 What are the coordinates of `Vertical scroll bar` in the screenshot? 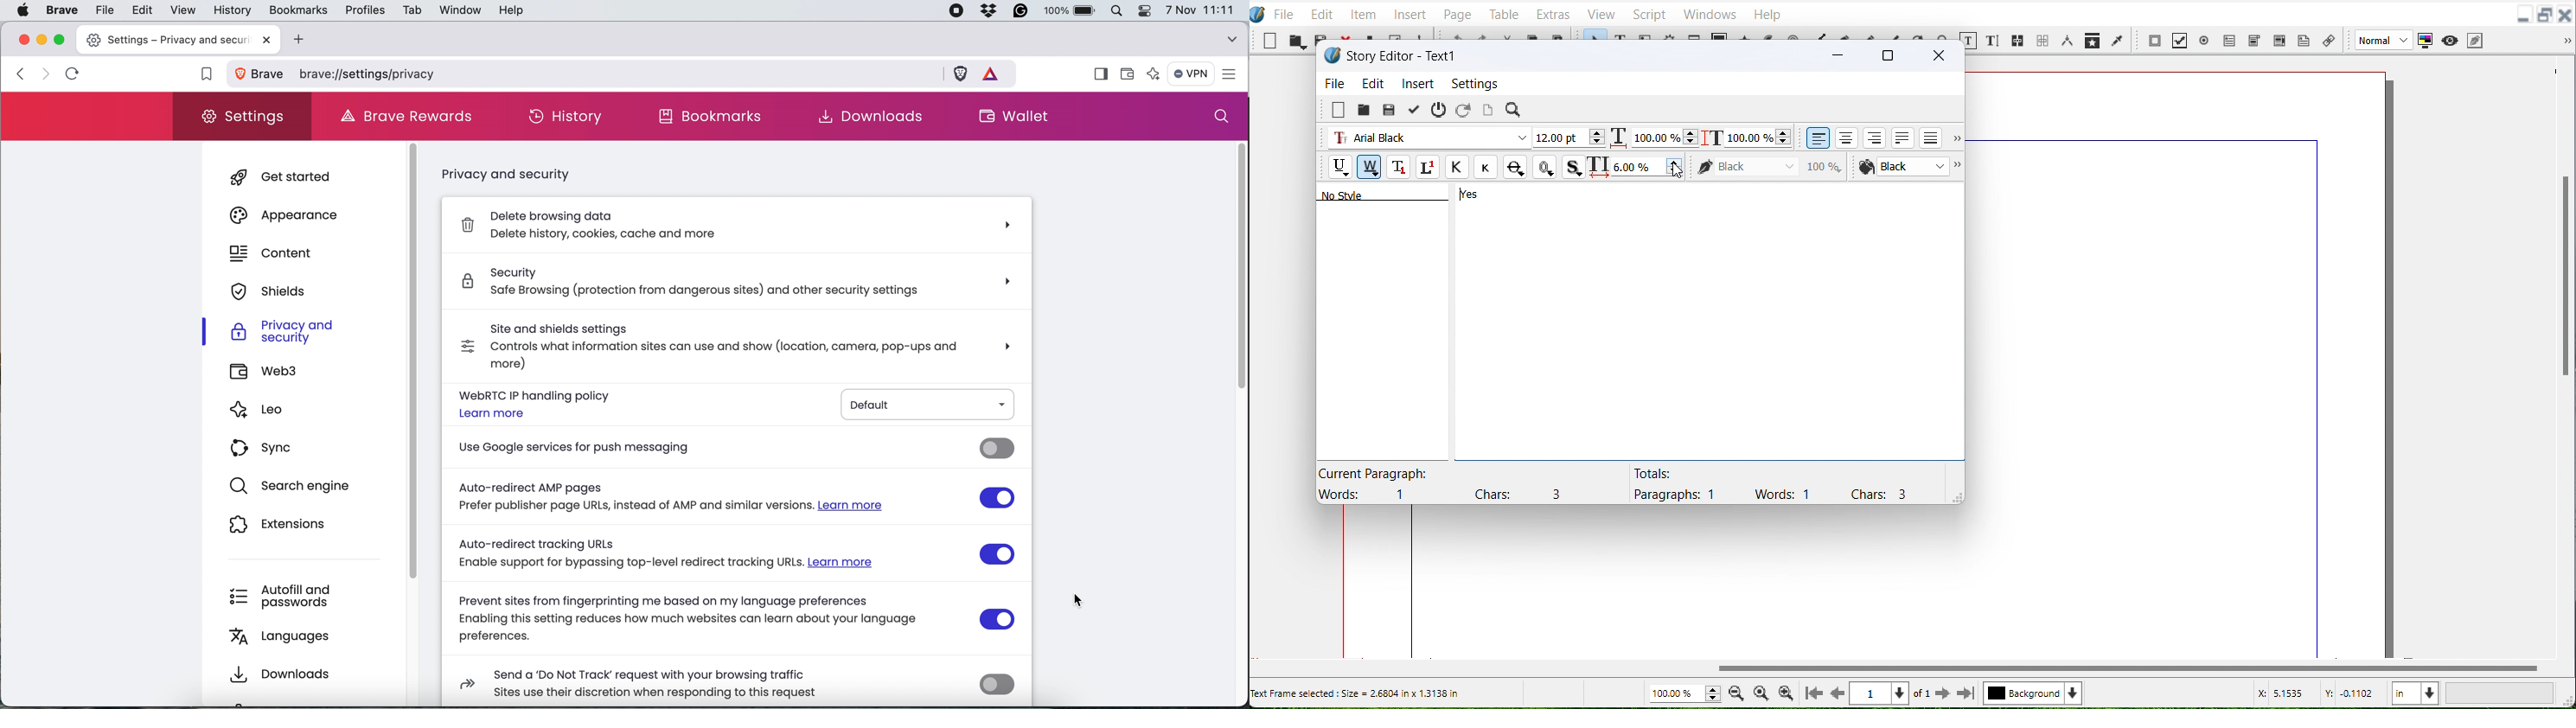 It's located at (1899, 667).